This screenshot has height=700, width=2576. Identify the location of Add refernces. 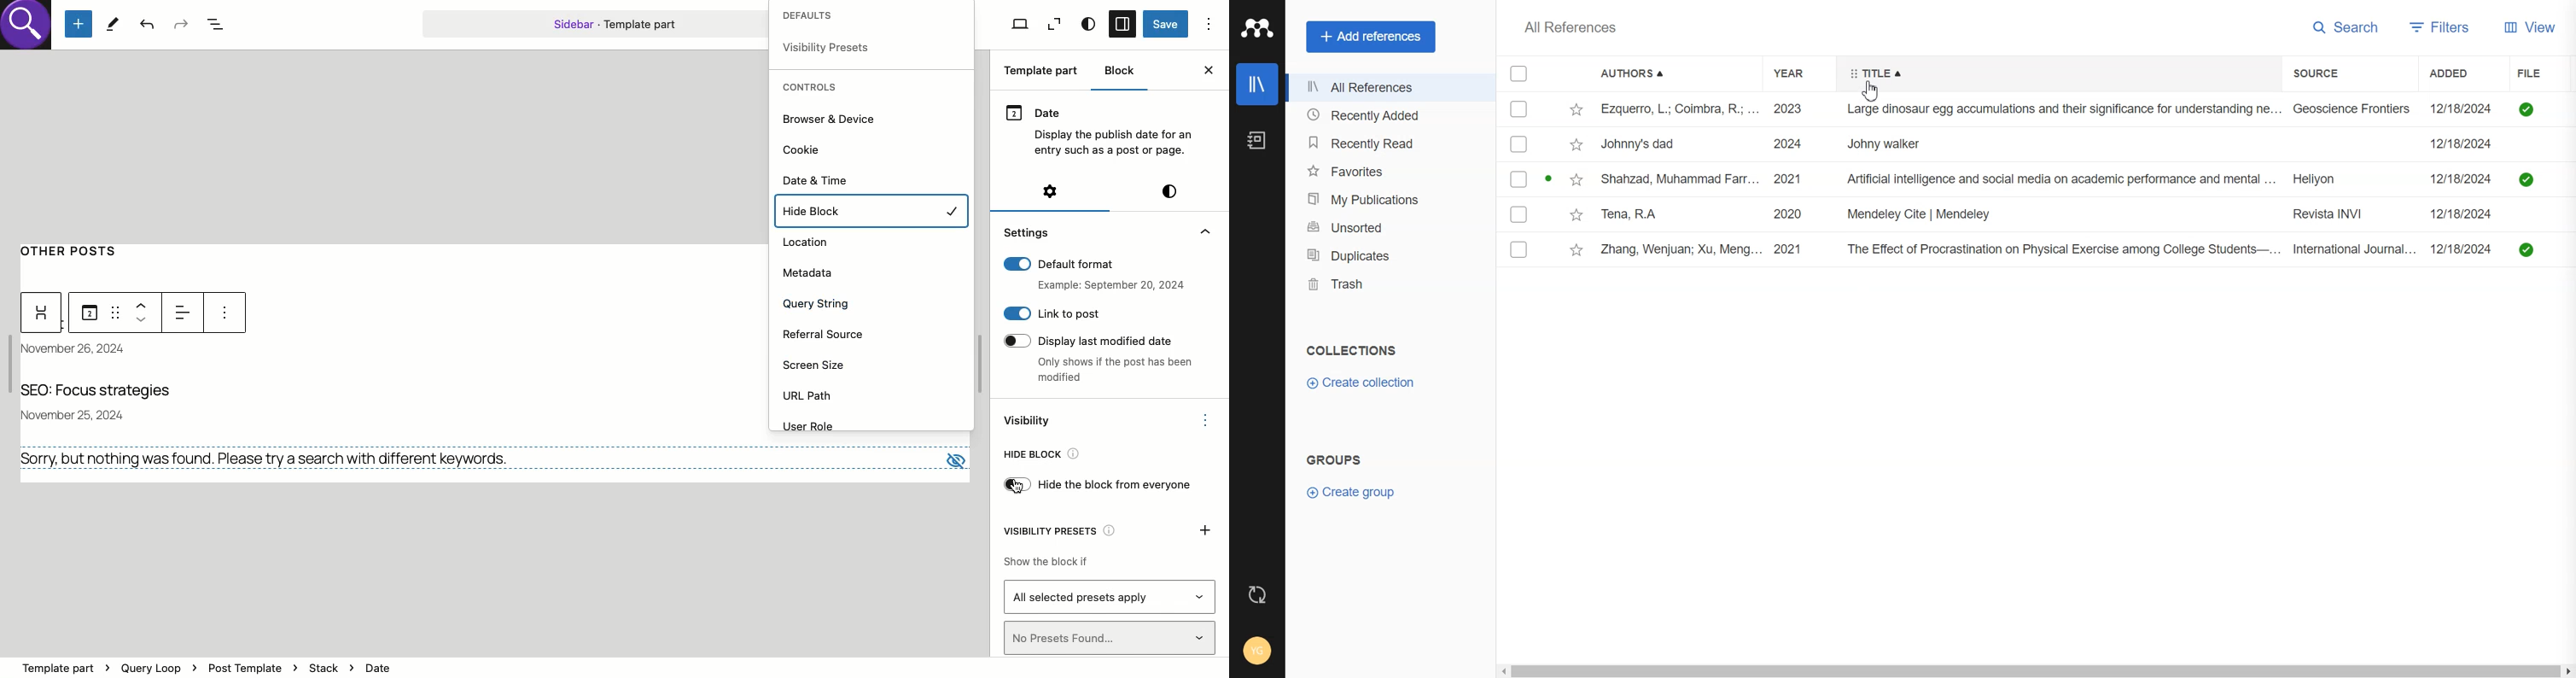
(1371, 37).